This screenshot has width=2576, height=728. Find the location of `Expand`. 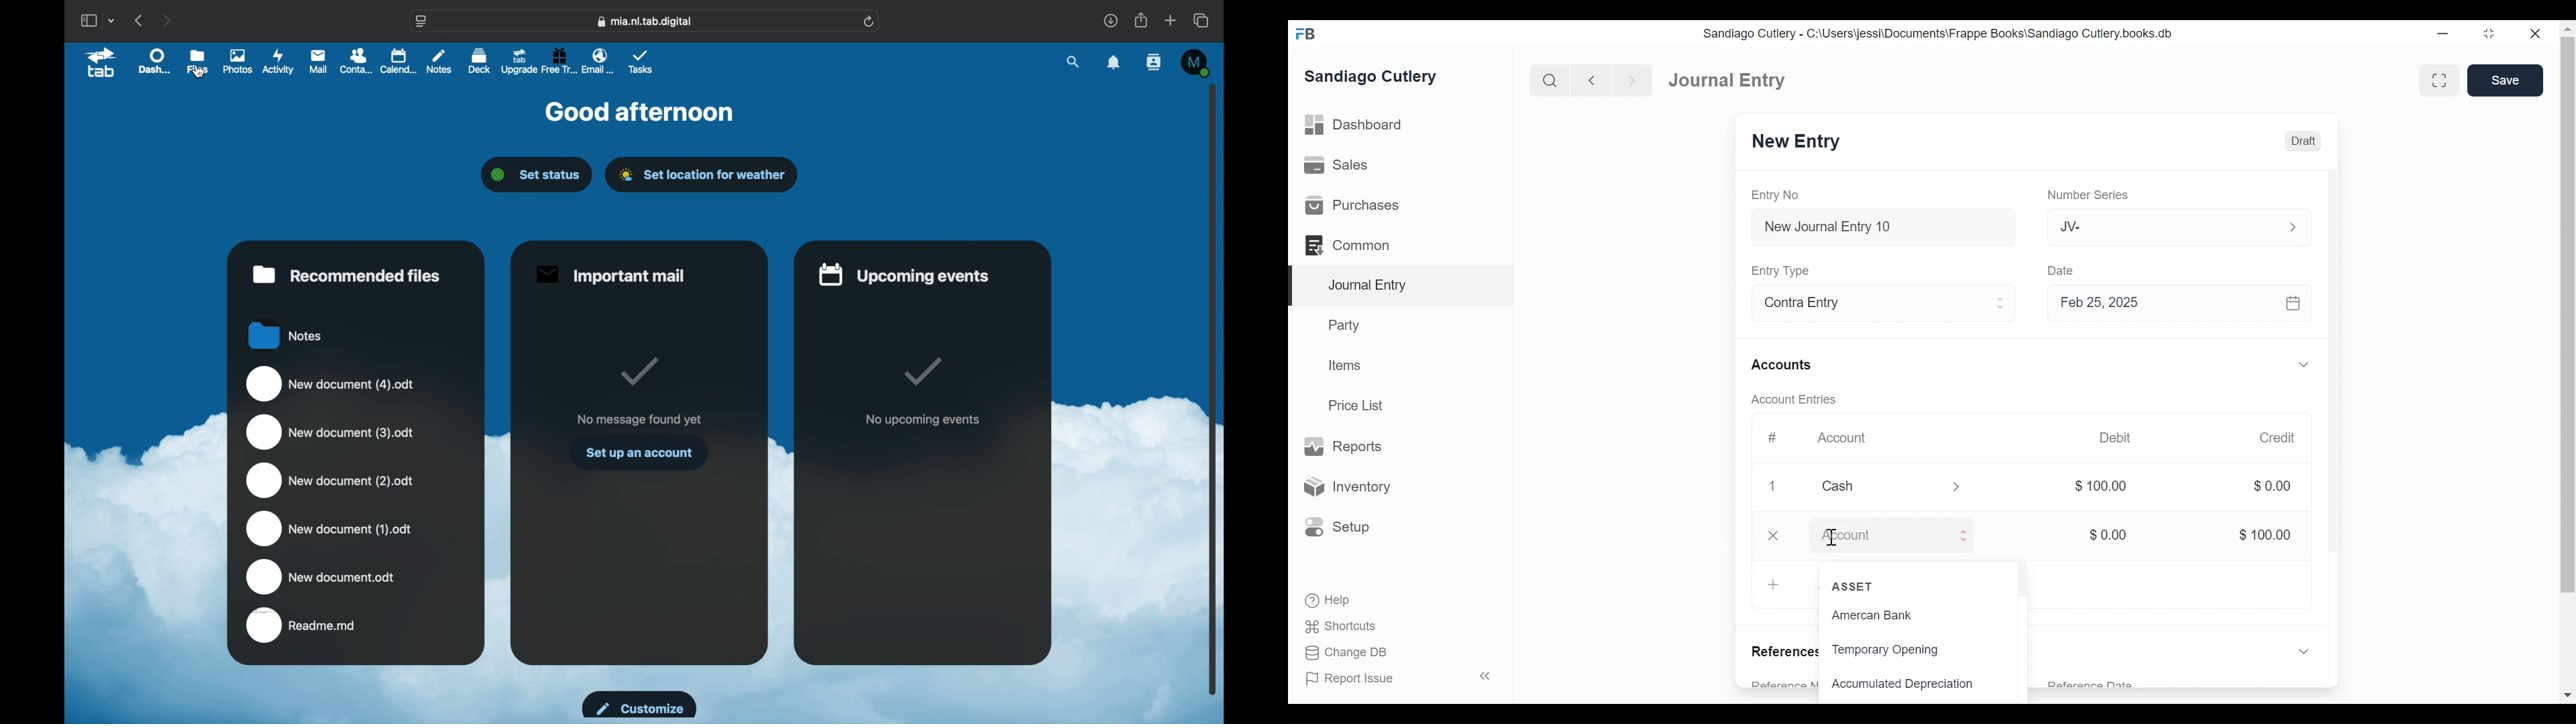

Expand is located at coordinates (1973, 535).